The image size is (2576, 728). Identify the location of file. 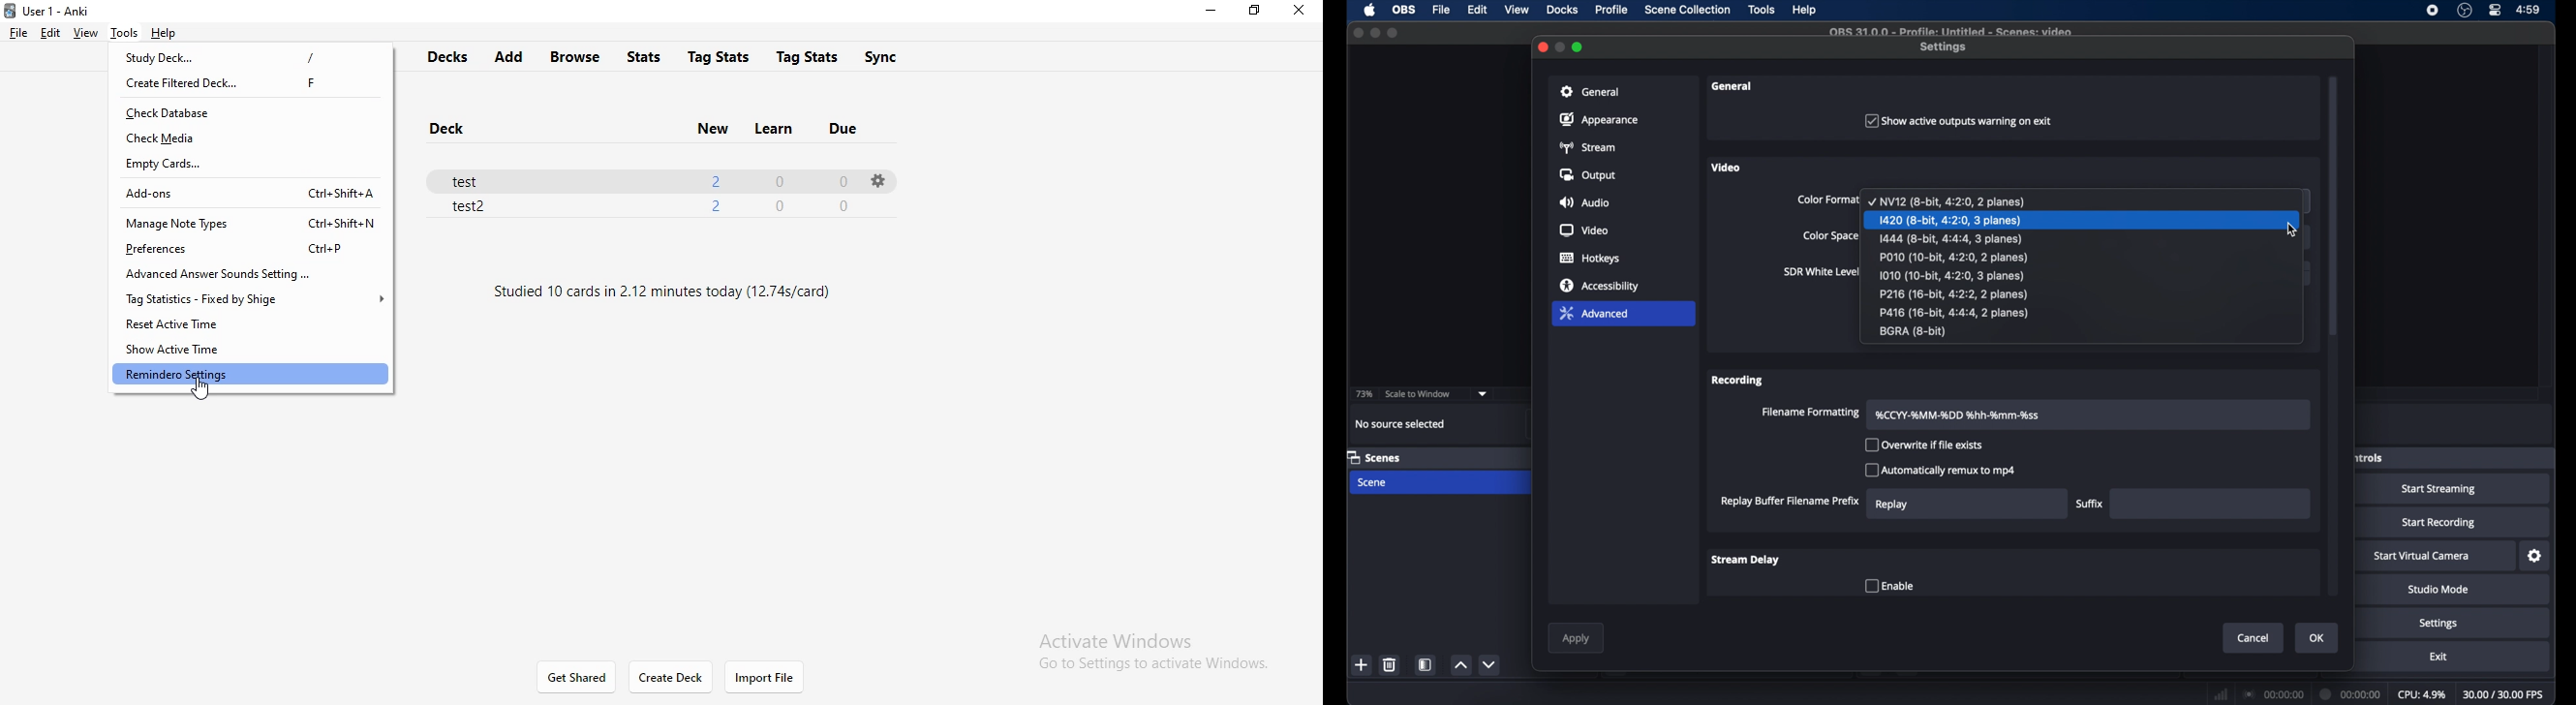
(1443, 9).